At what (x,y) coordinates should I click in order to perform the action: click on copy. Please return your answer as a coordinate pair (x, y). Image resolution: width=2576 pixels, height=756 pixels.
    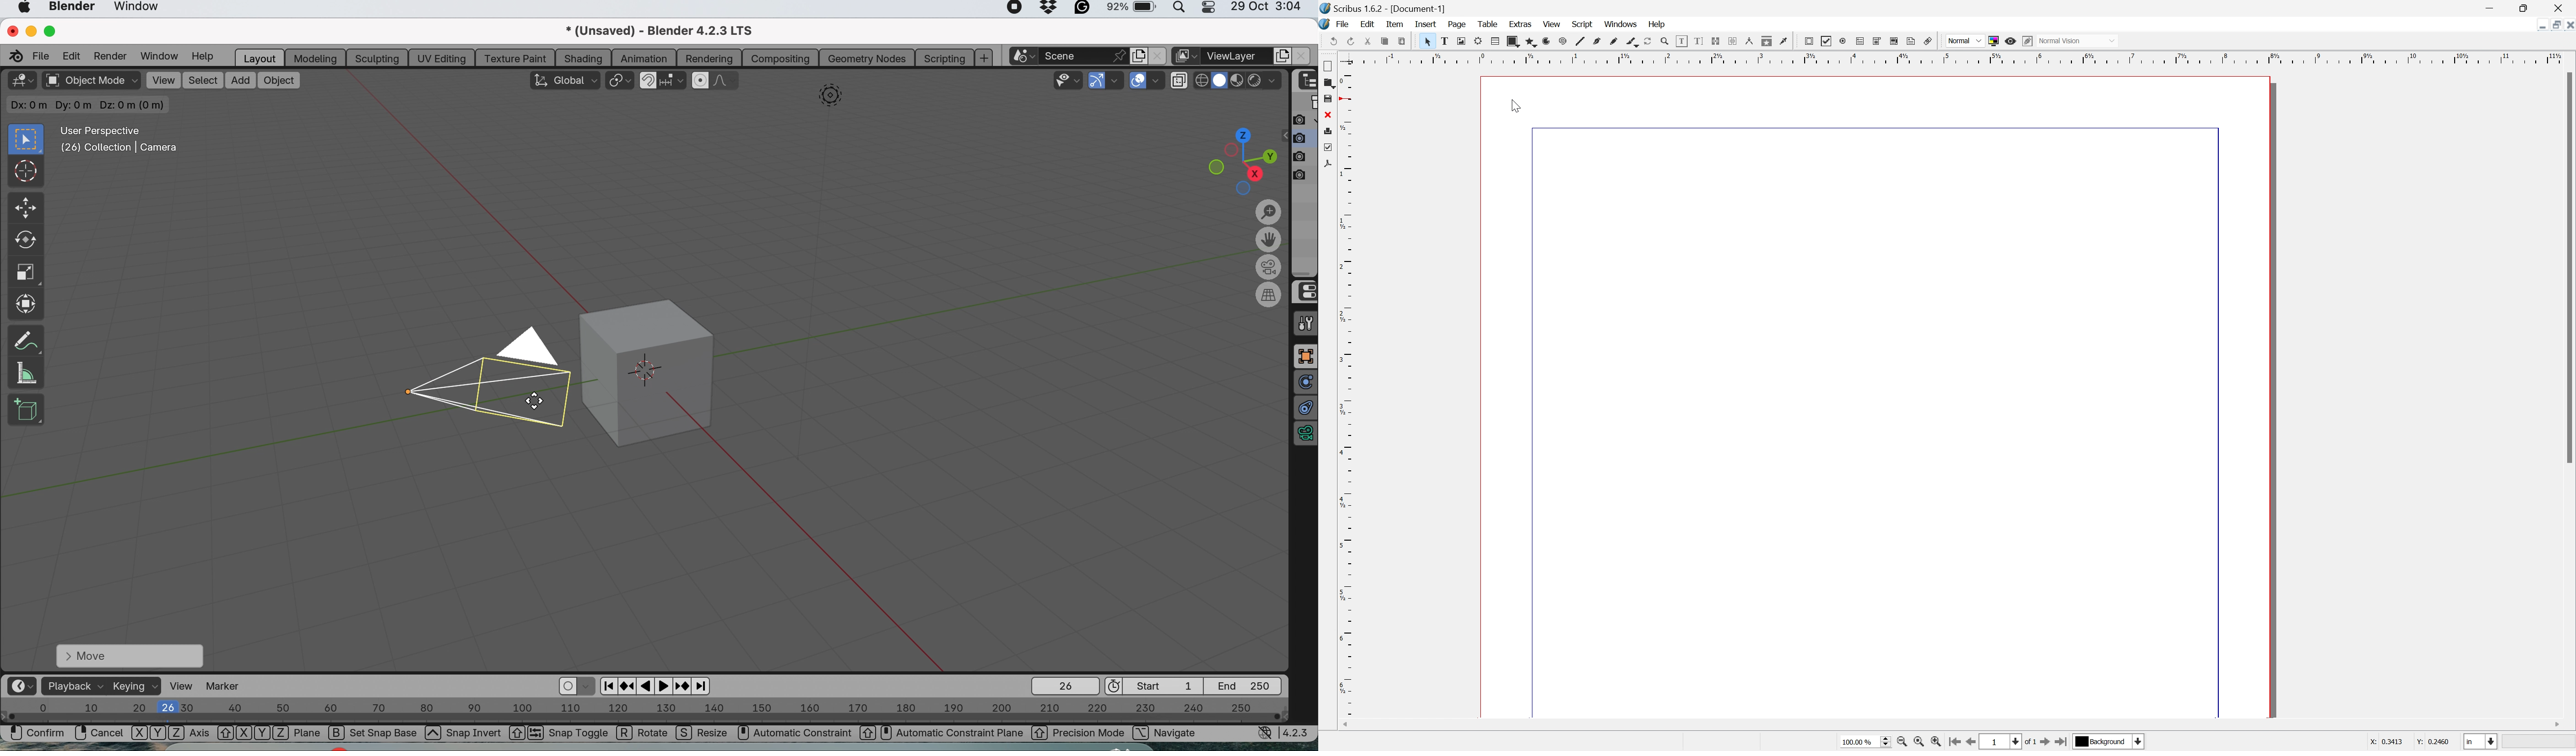
    Looking at the image, I should click on (1513, 41).